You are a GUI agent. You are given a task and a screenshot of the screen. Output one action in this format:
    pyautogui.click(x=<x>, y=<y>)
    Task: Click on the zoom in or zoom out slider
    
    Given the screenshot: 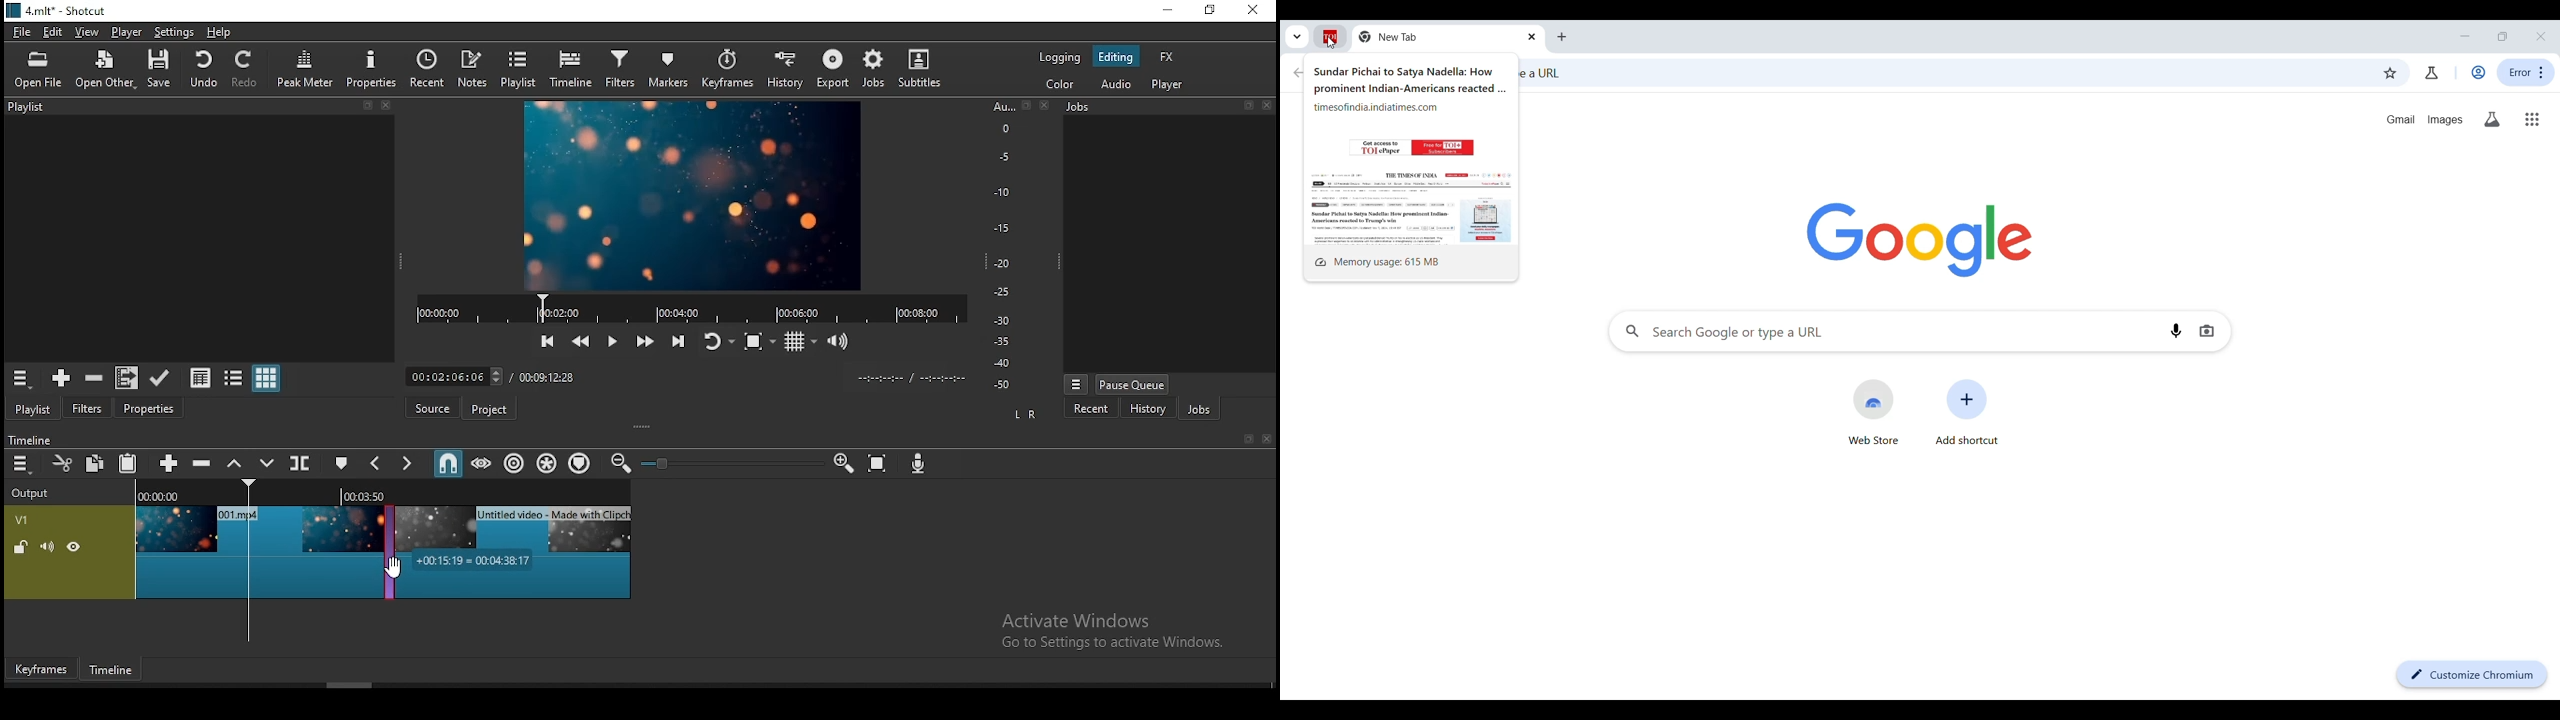 What is the action you would take?
    pyautogui.click(x=725, y=463)
    